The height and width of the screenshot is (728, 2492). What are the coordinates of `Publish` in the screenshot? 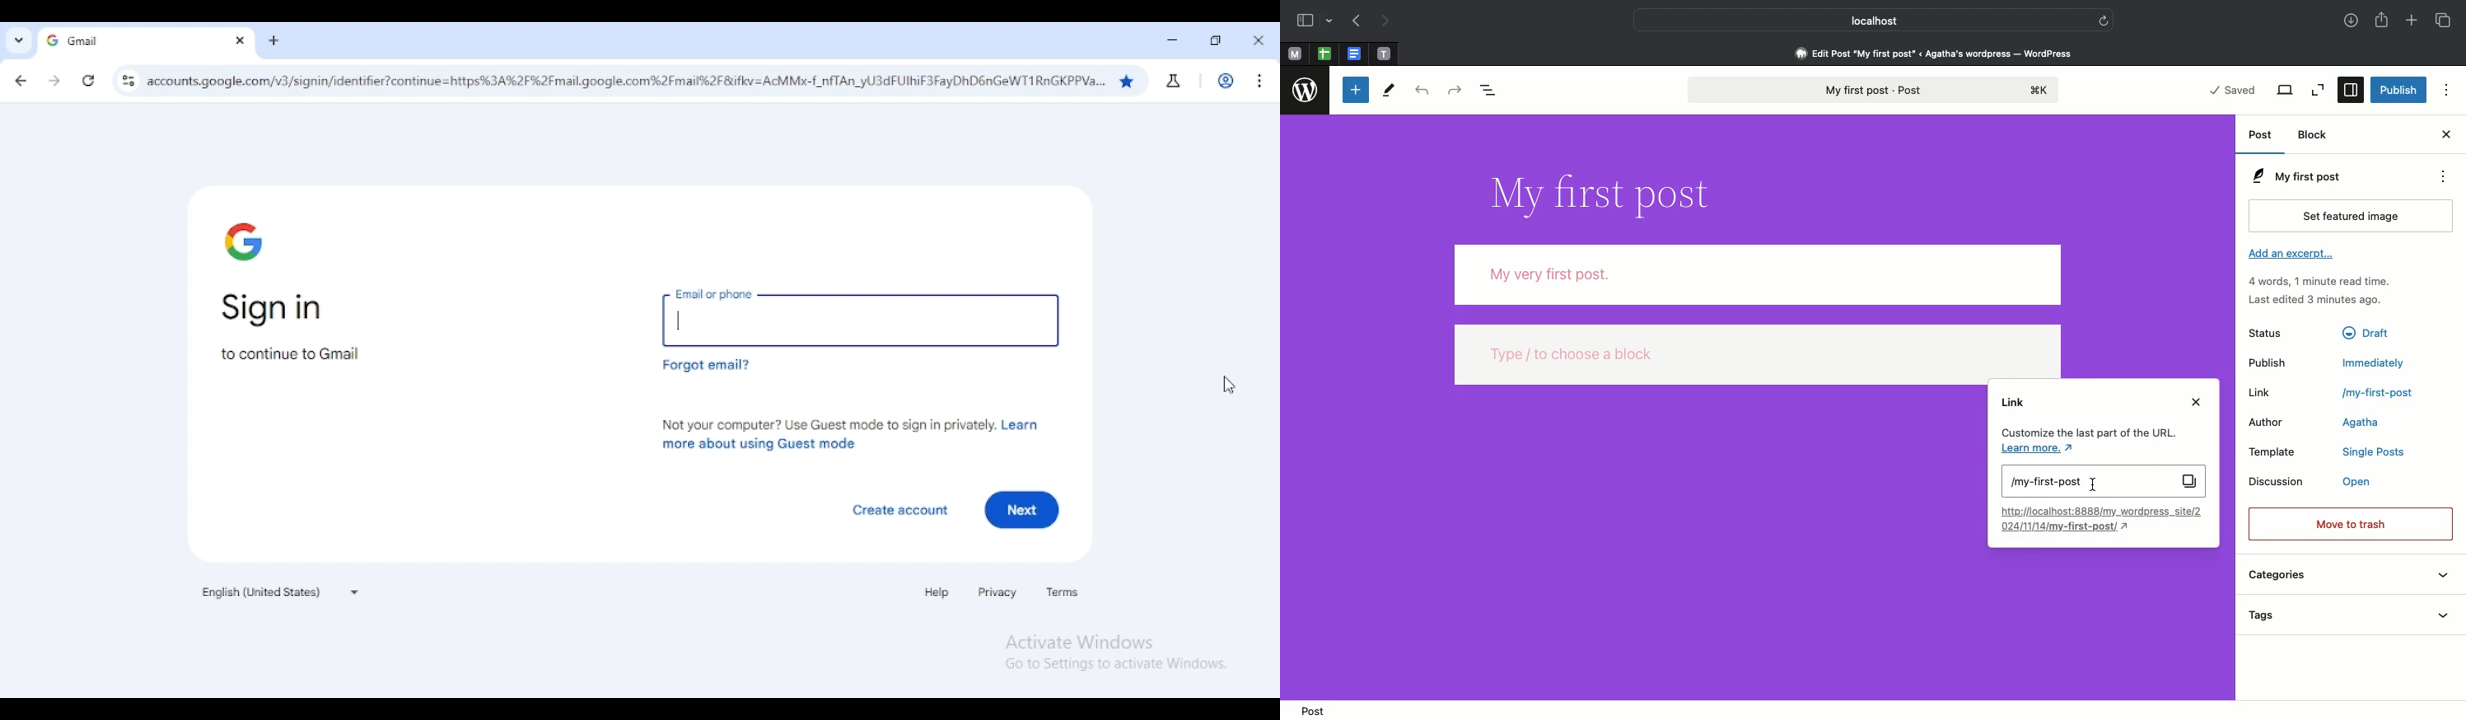 It's located at (2398, 89).